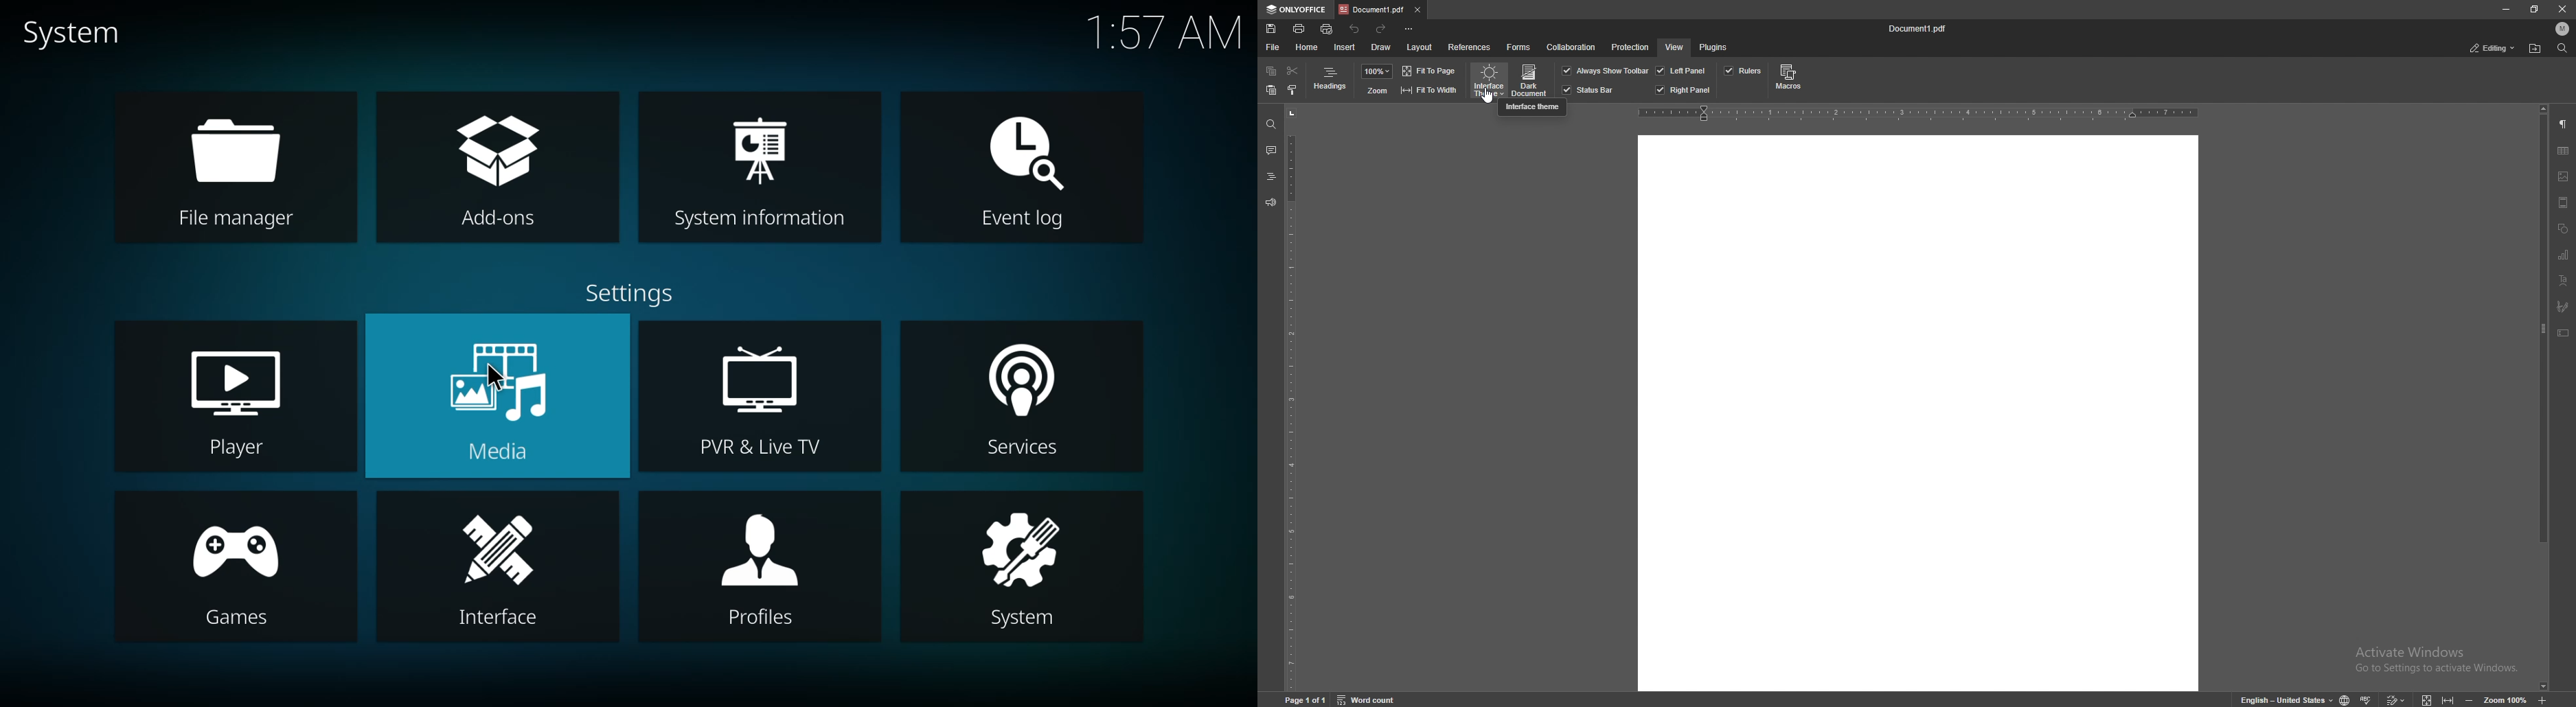  I want to click on fit to screen, so click(2430, 700).